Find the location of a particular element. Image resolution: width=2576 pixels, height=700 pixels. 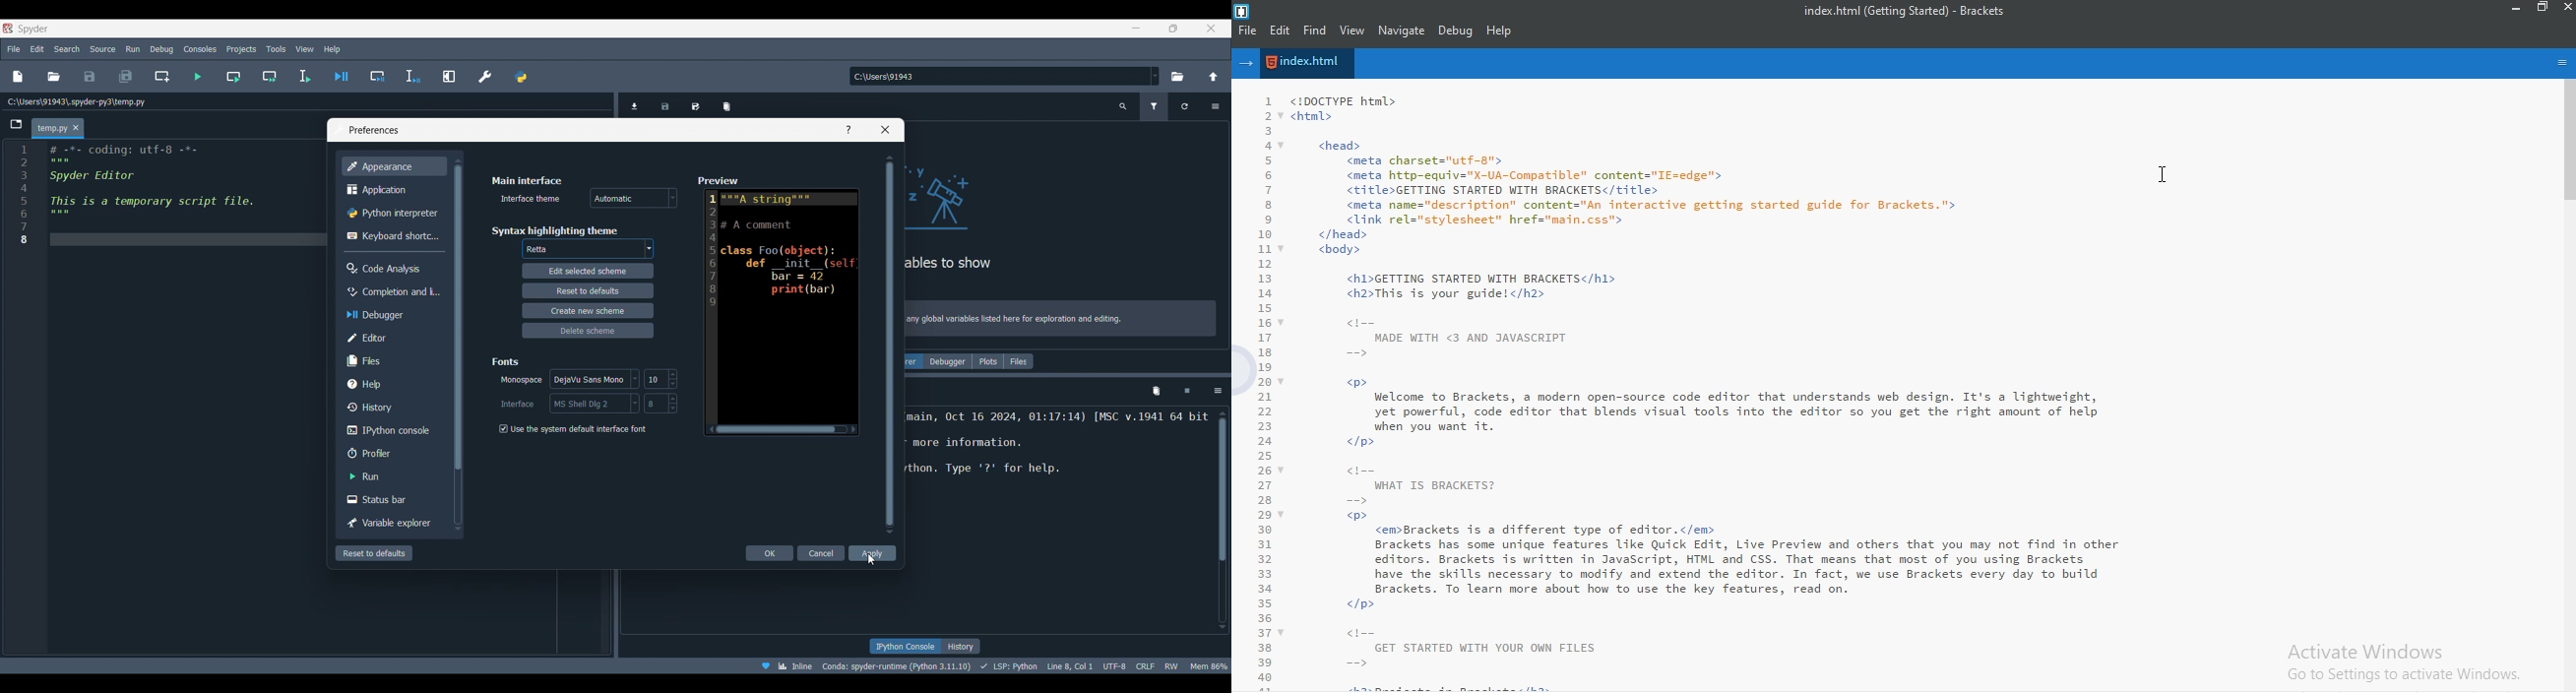

Plots is located at coordinates (988, 361).